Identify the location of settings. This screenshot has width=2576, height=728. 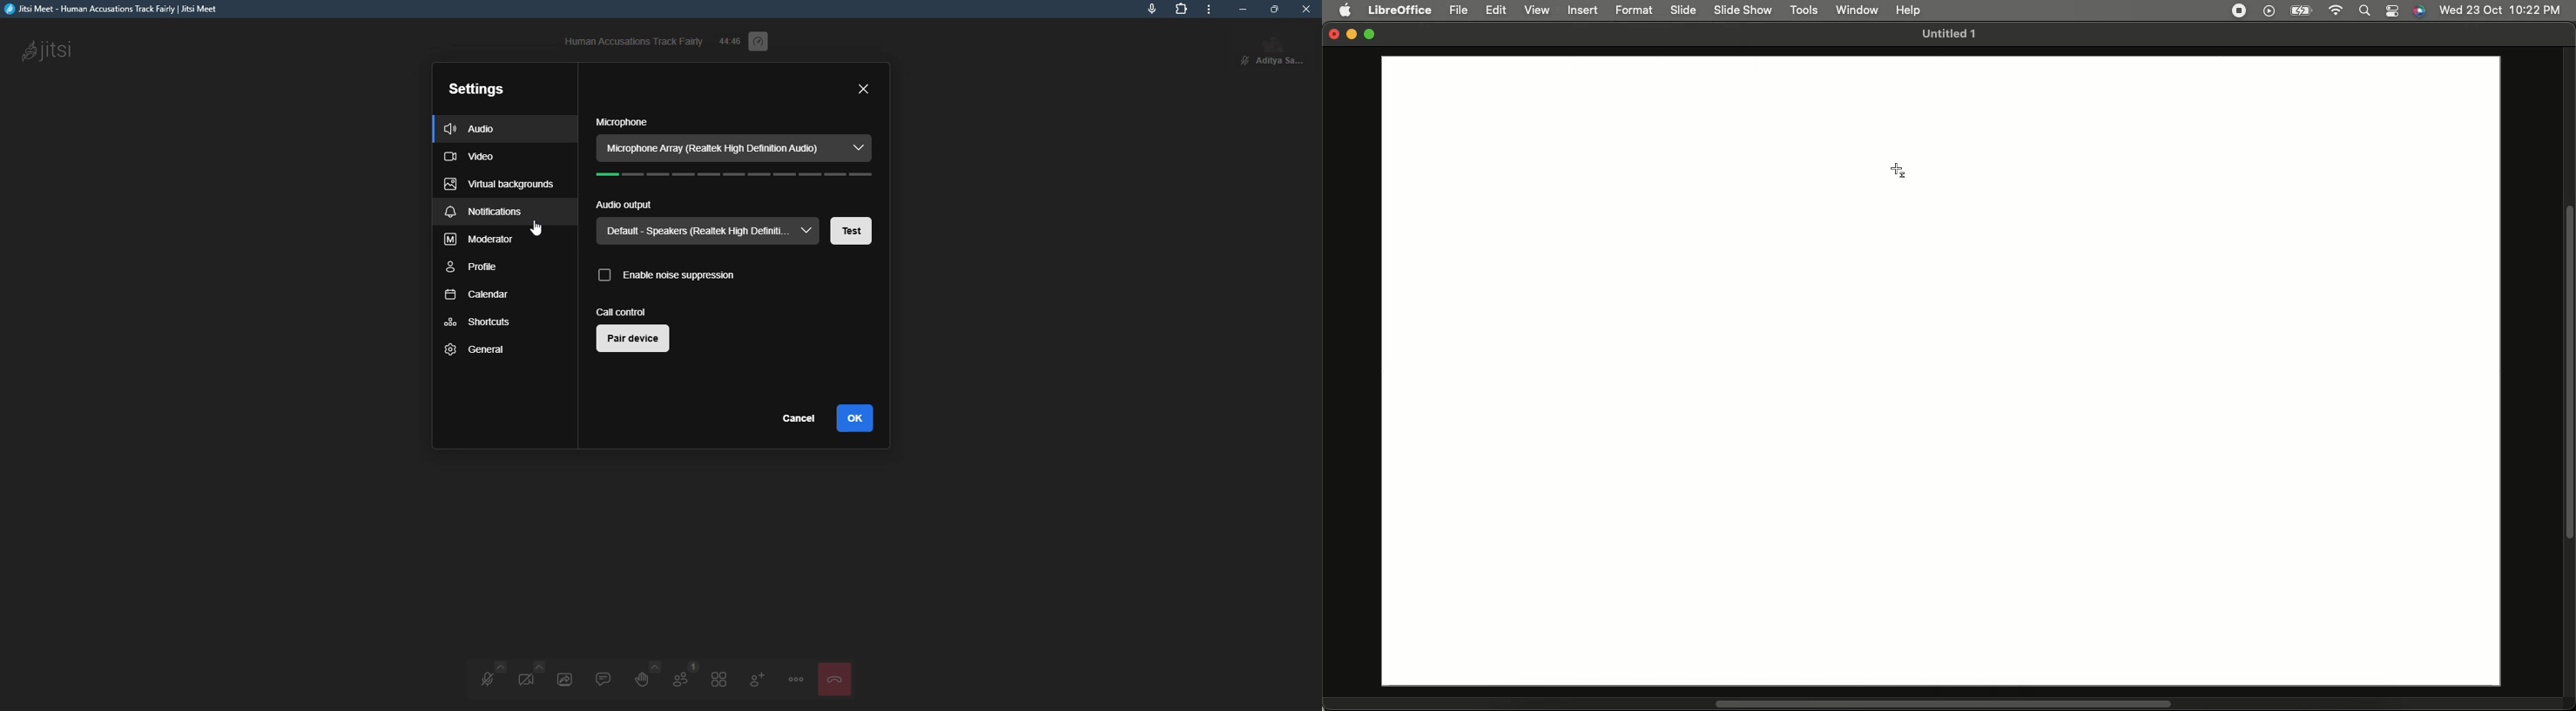
(477, 88).